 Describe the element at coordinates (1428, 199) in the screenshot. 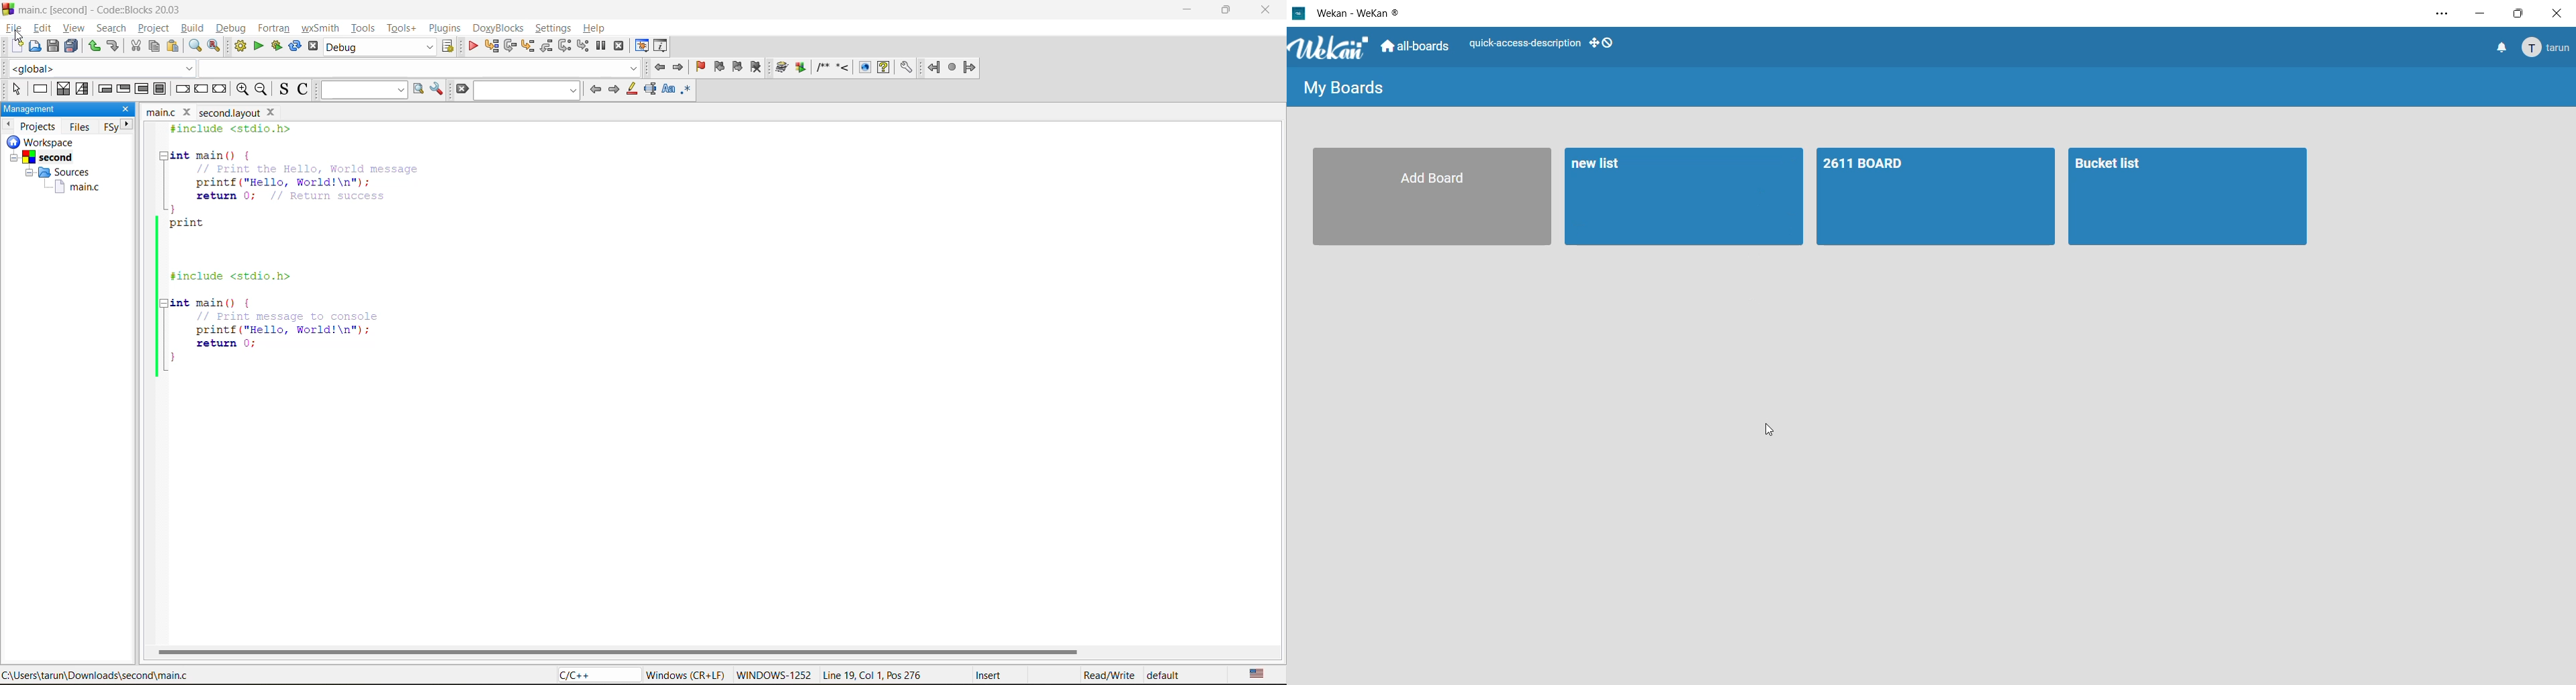

I see `add board` at that location.